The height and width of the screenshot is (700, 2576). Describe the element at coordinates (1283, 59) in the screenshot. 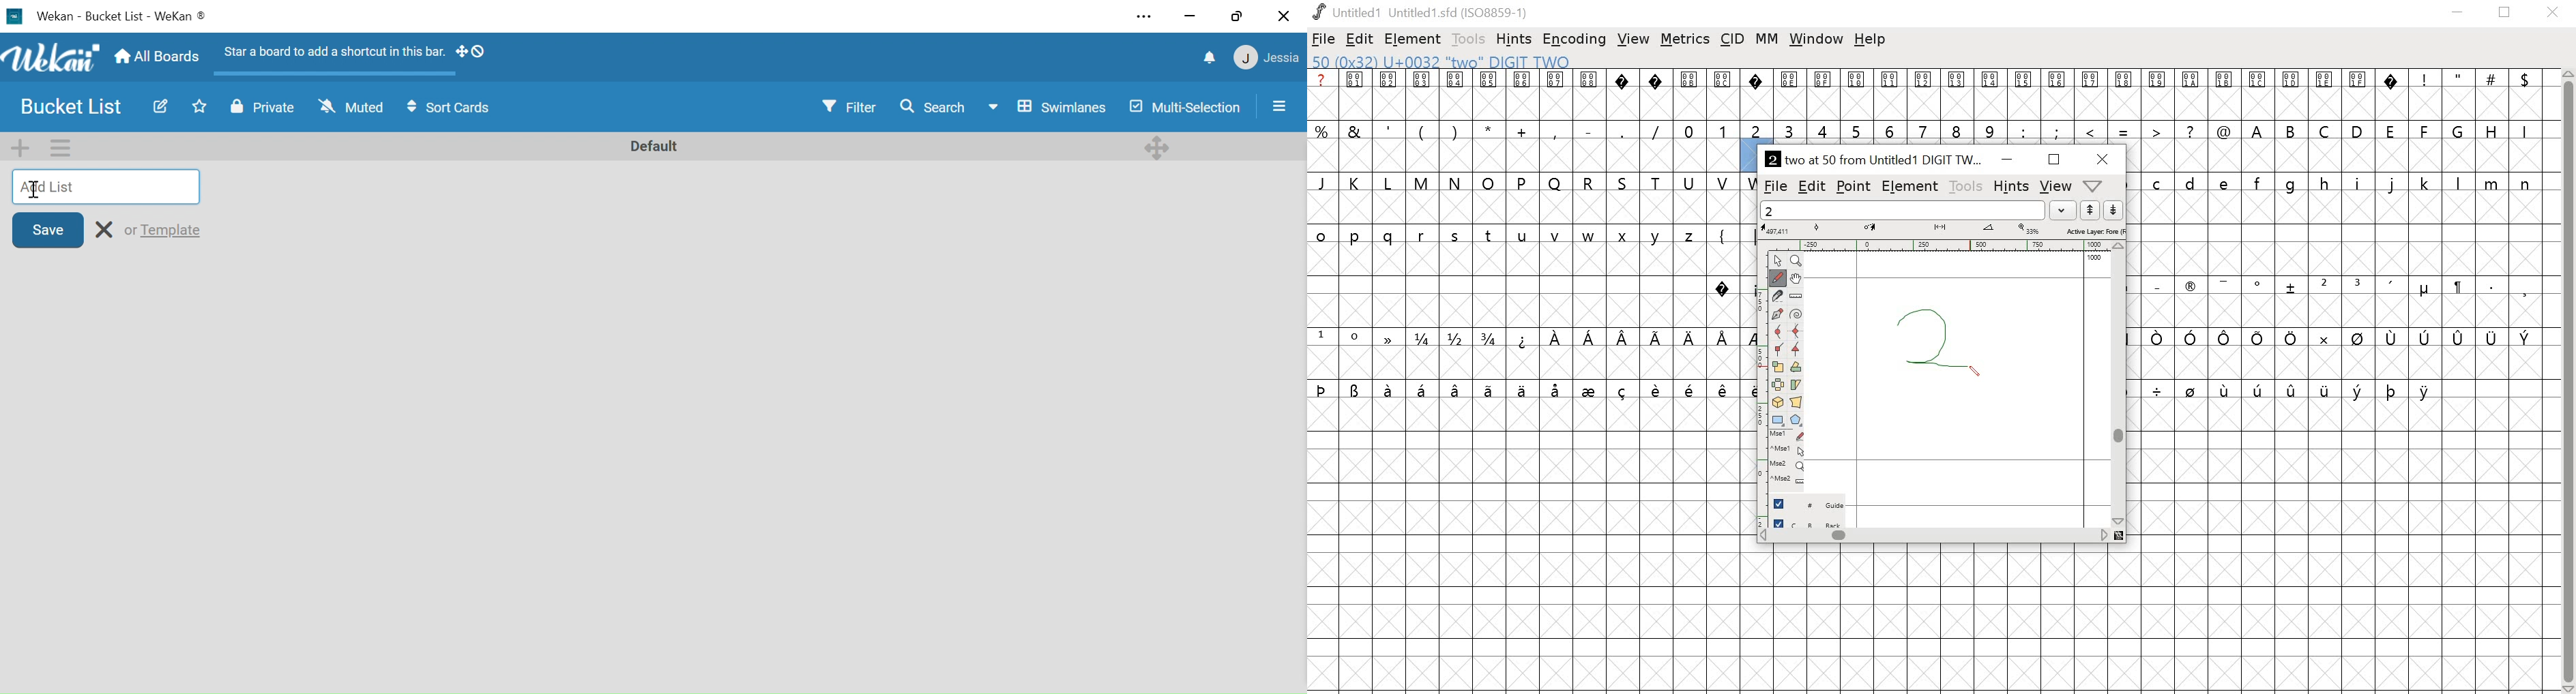

I see `Username` at that location.